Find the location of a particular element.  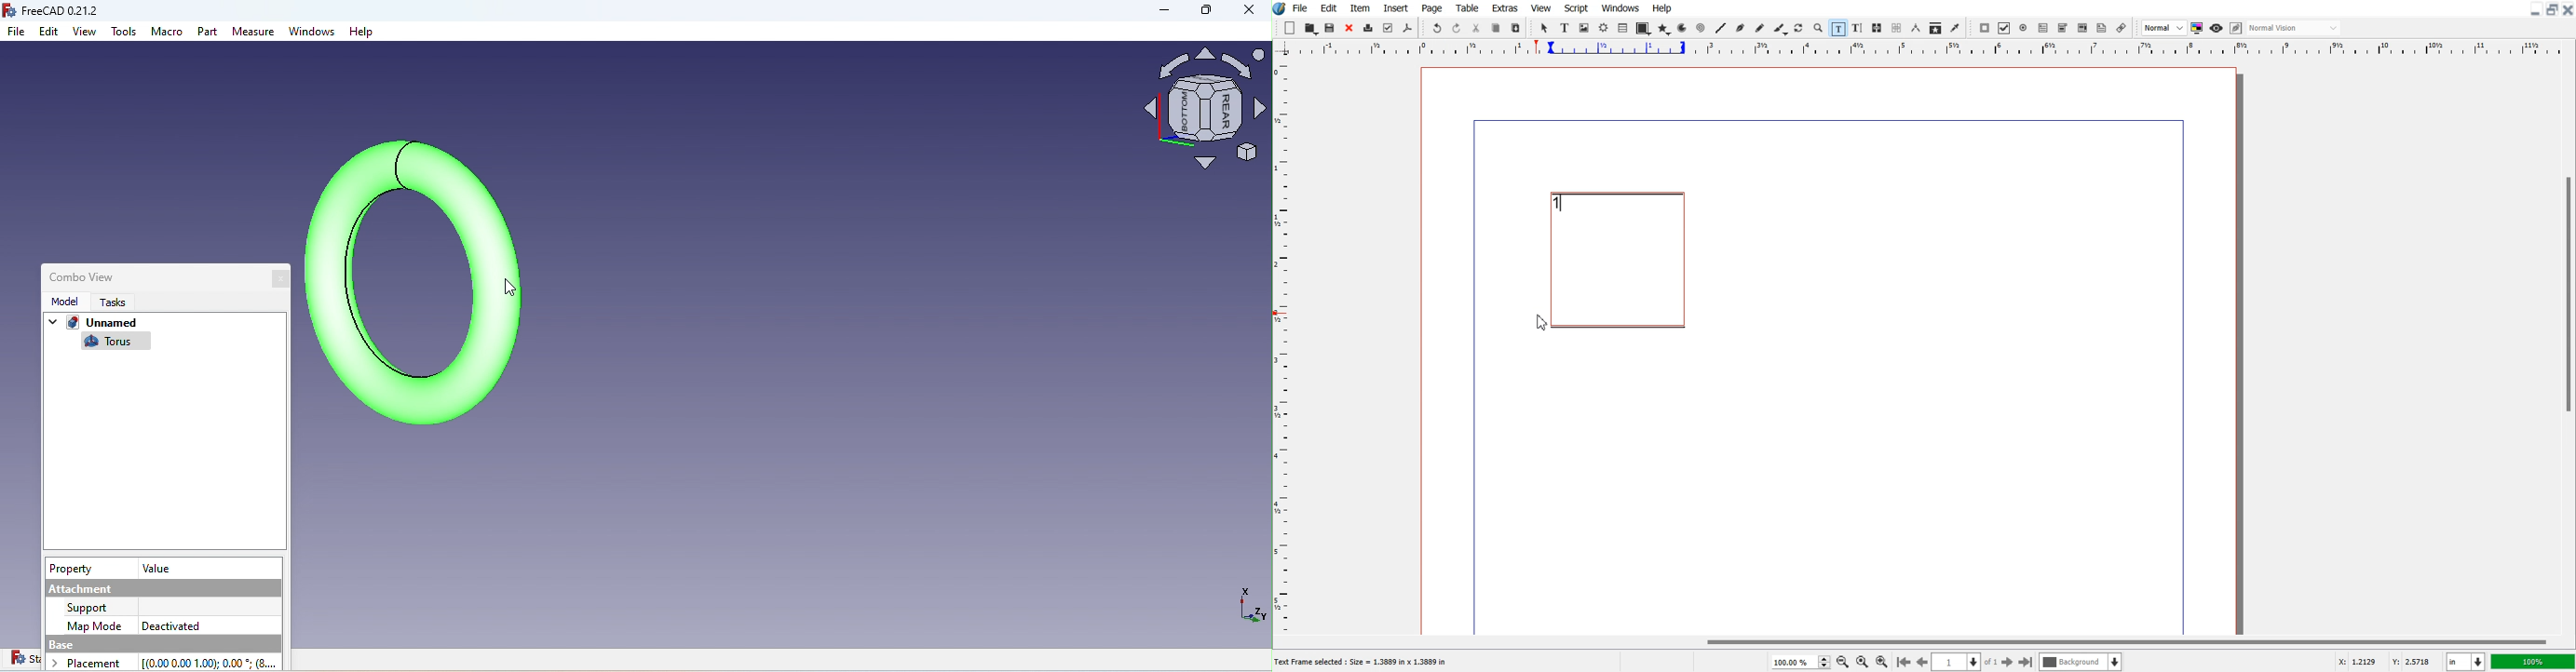

Edit content of frame is located at coordinates (1838, 28).